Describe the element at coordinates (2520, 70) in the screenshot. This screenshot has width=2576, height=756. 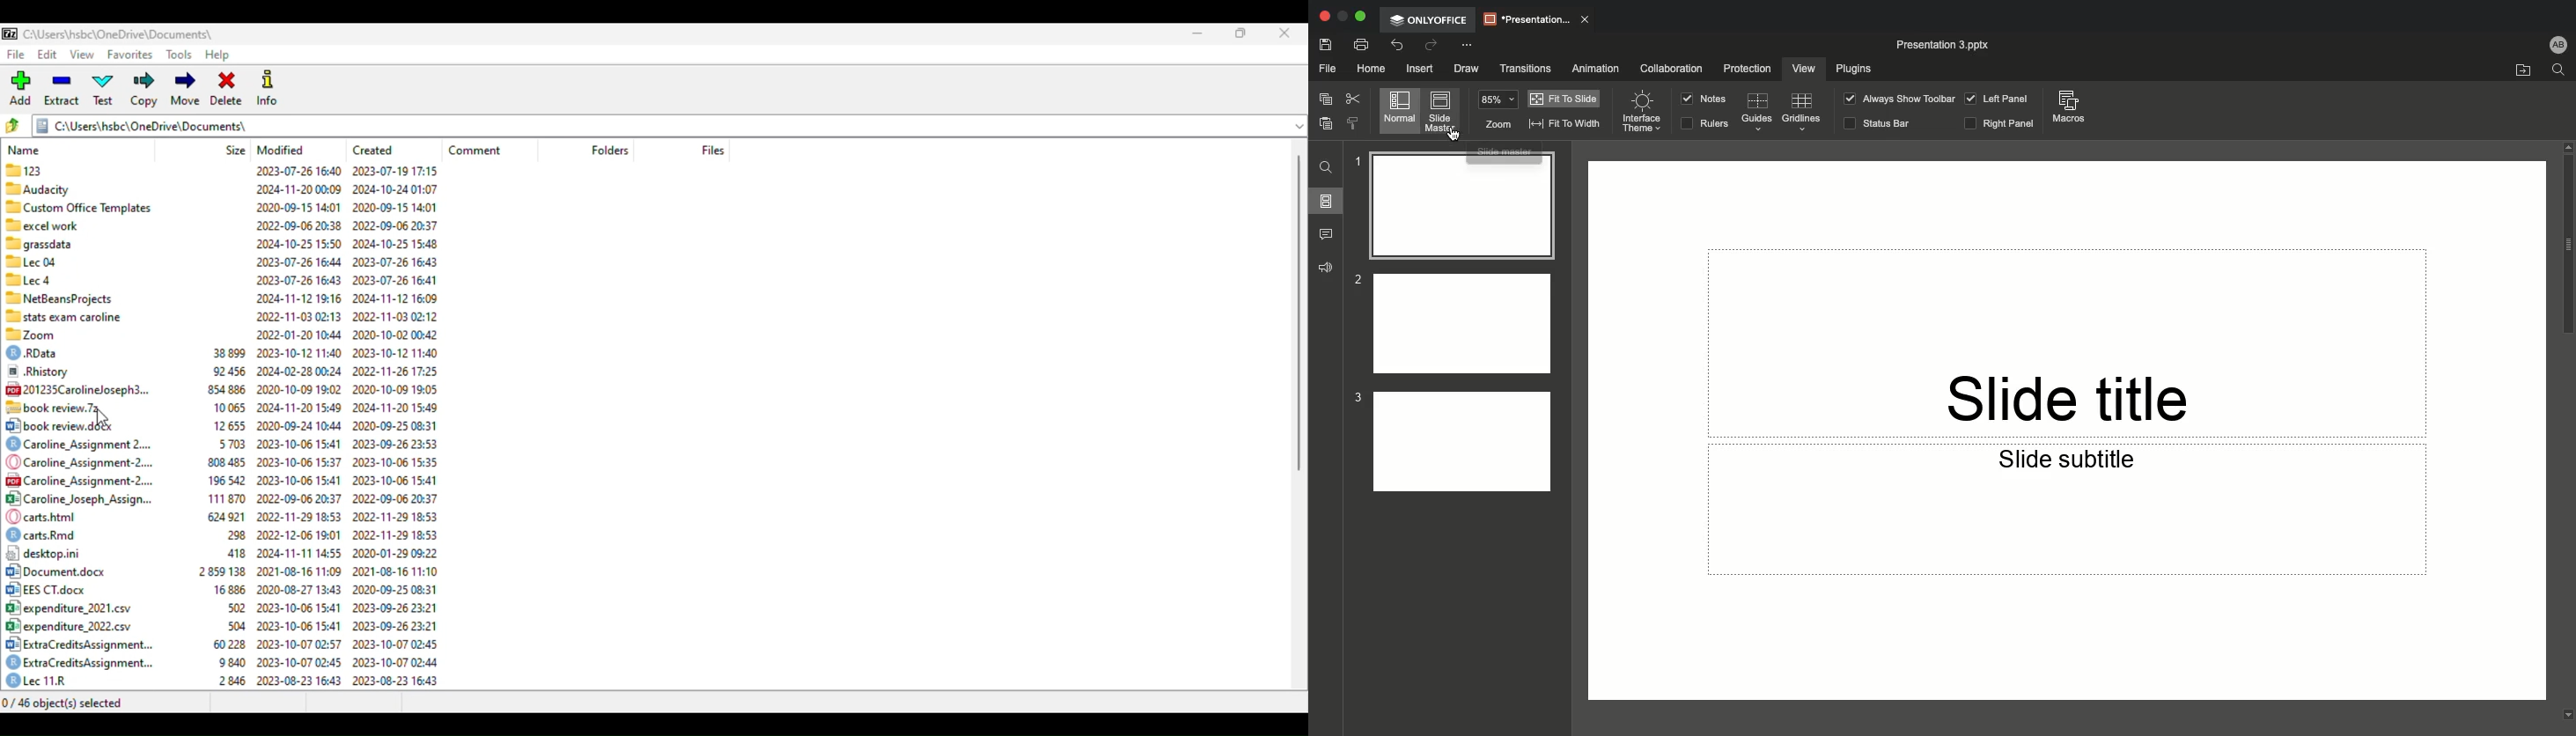
I see `Open file location` at that location.